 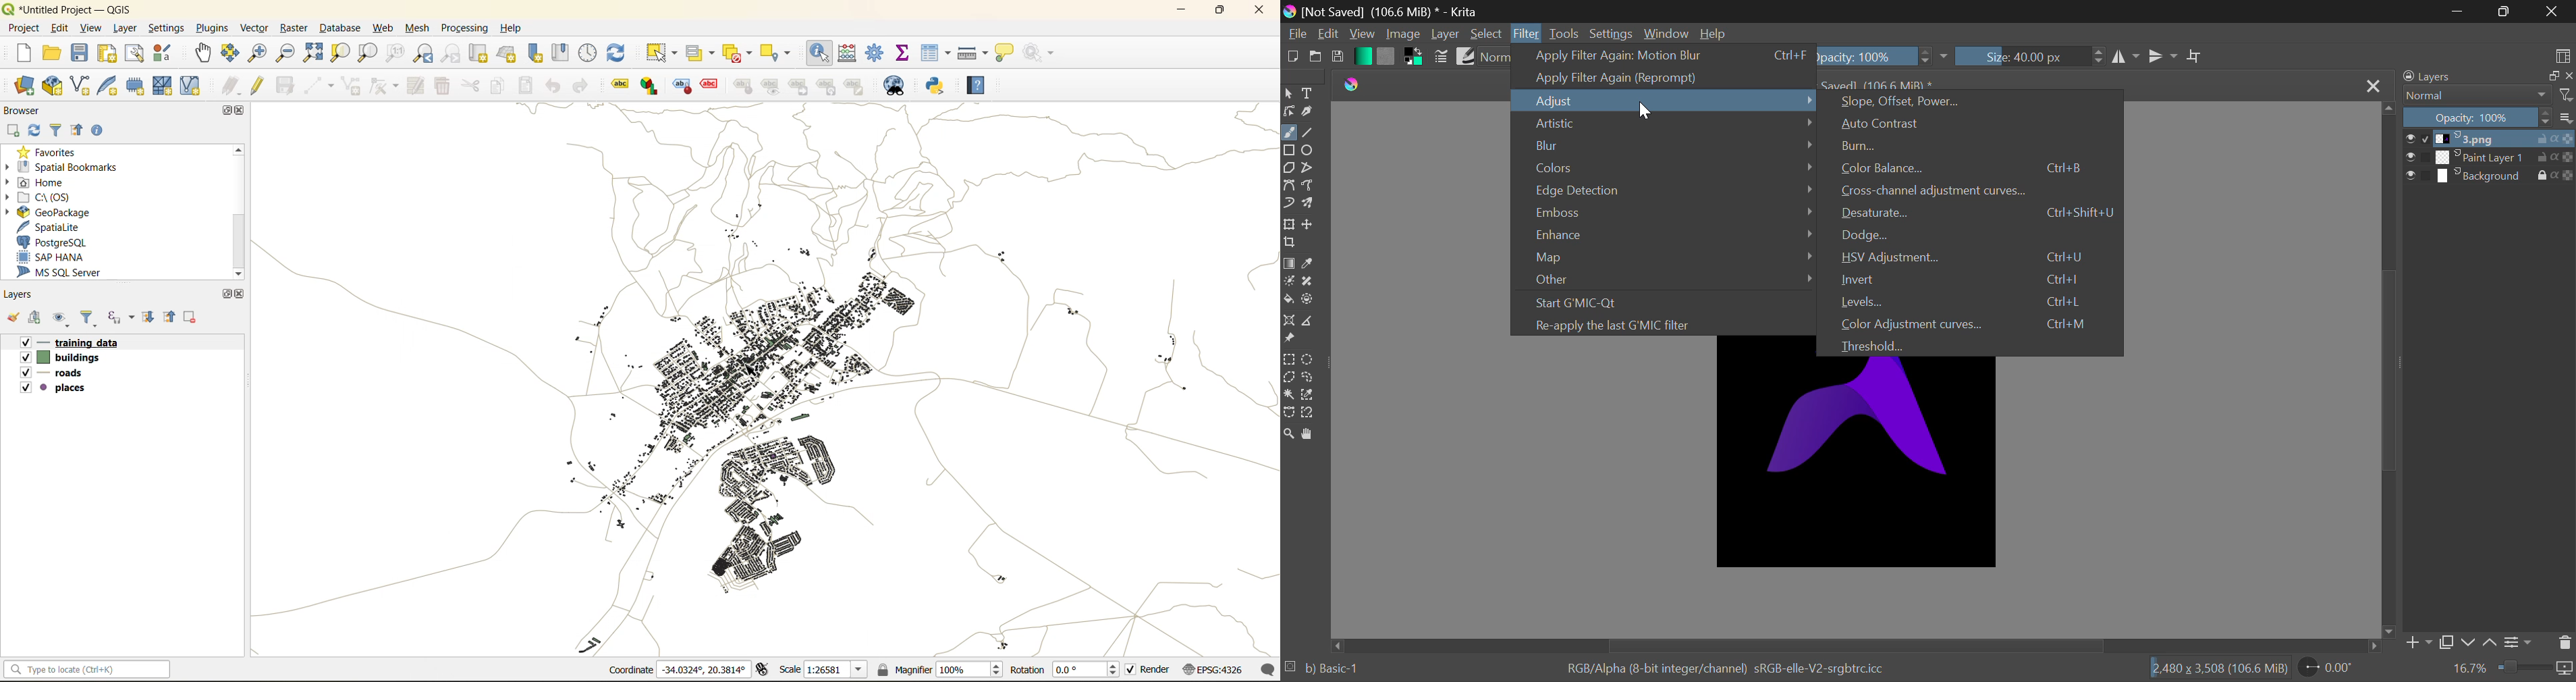 I want to click on Colorize Mask Tool, so click(x=1290, y=282).